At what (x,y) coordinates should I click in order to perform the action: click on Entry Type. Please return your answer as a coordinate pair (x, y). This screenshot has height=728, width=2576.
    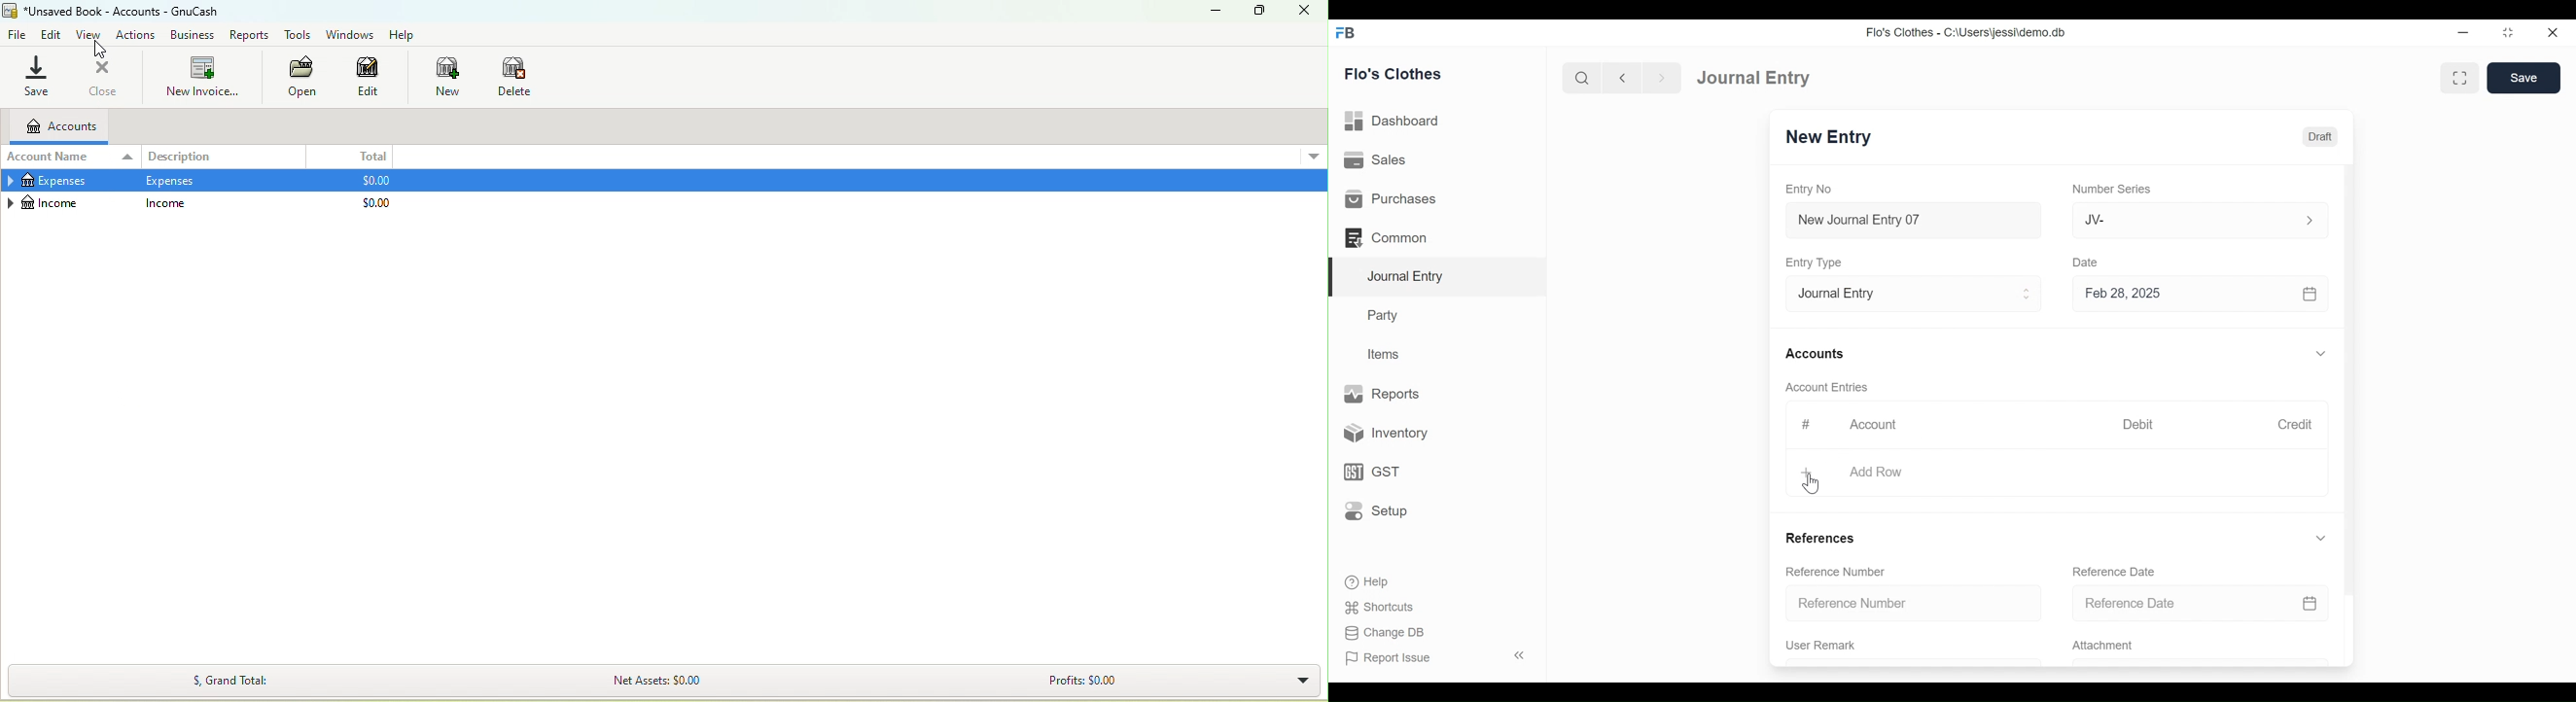
    Looking at the image, I should click on (1903, 294).